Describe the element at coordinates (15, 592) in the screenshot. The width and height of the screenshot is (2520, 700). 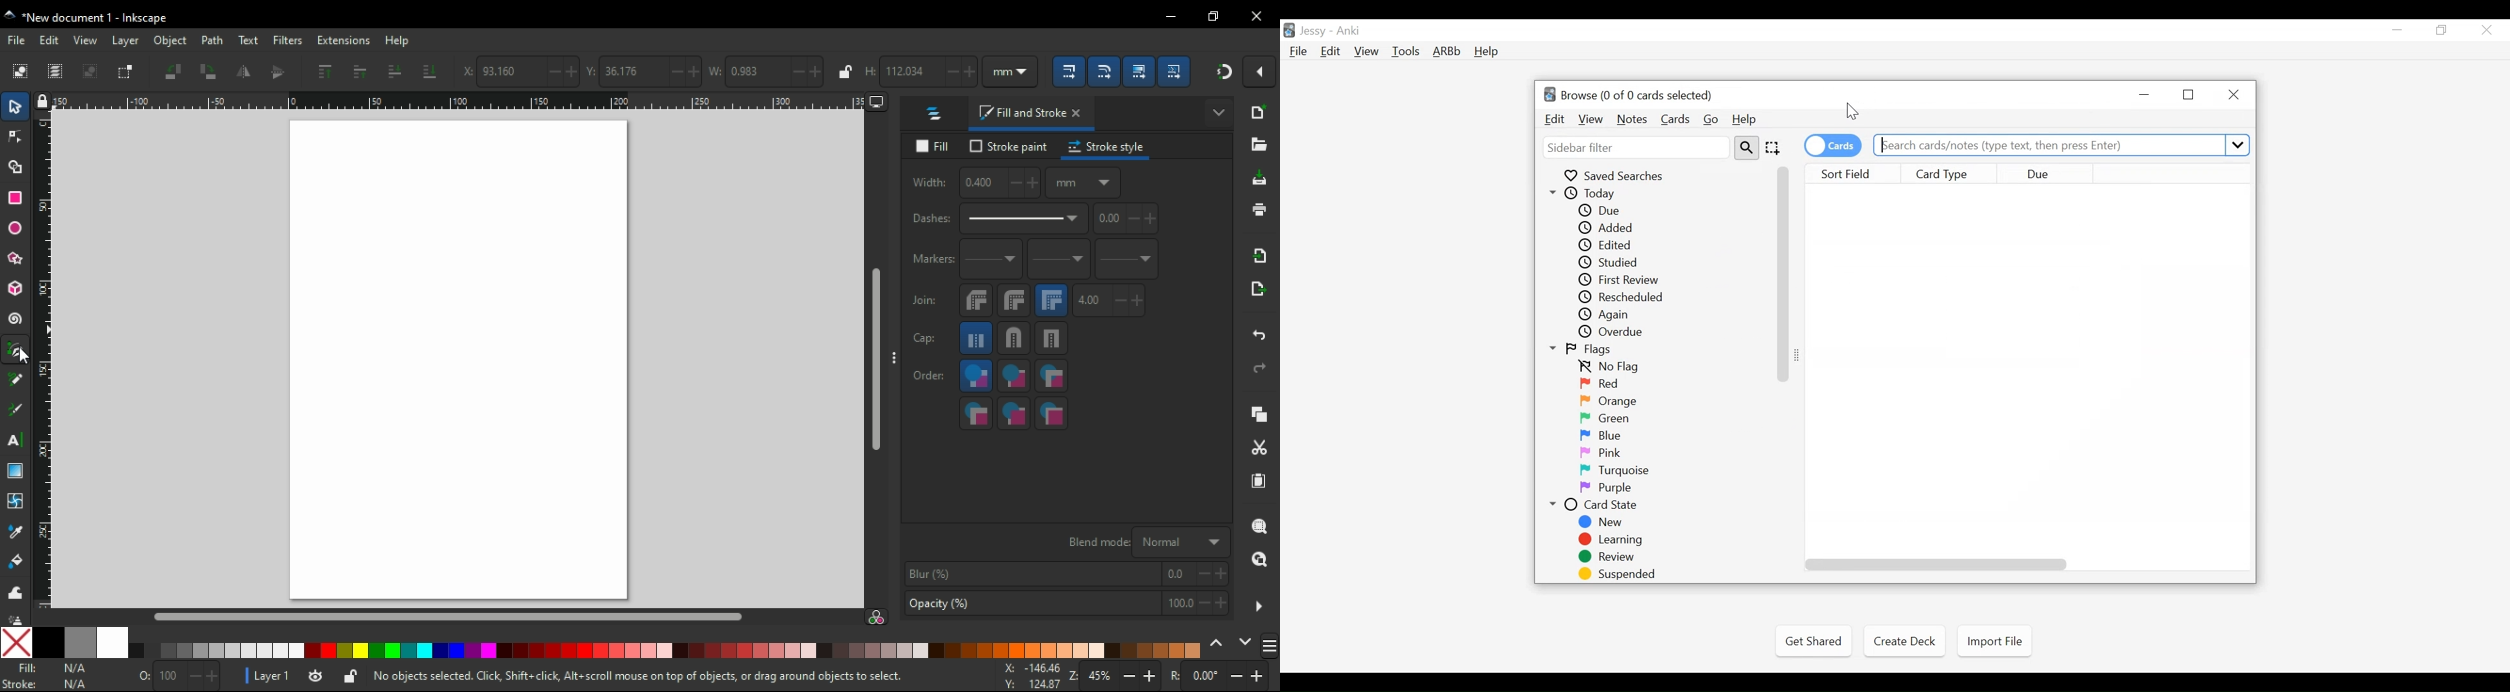
I see `tweak tool` at that location.